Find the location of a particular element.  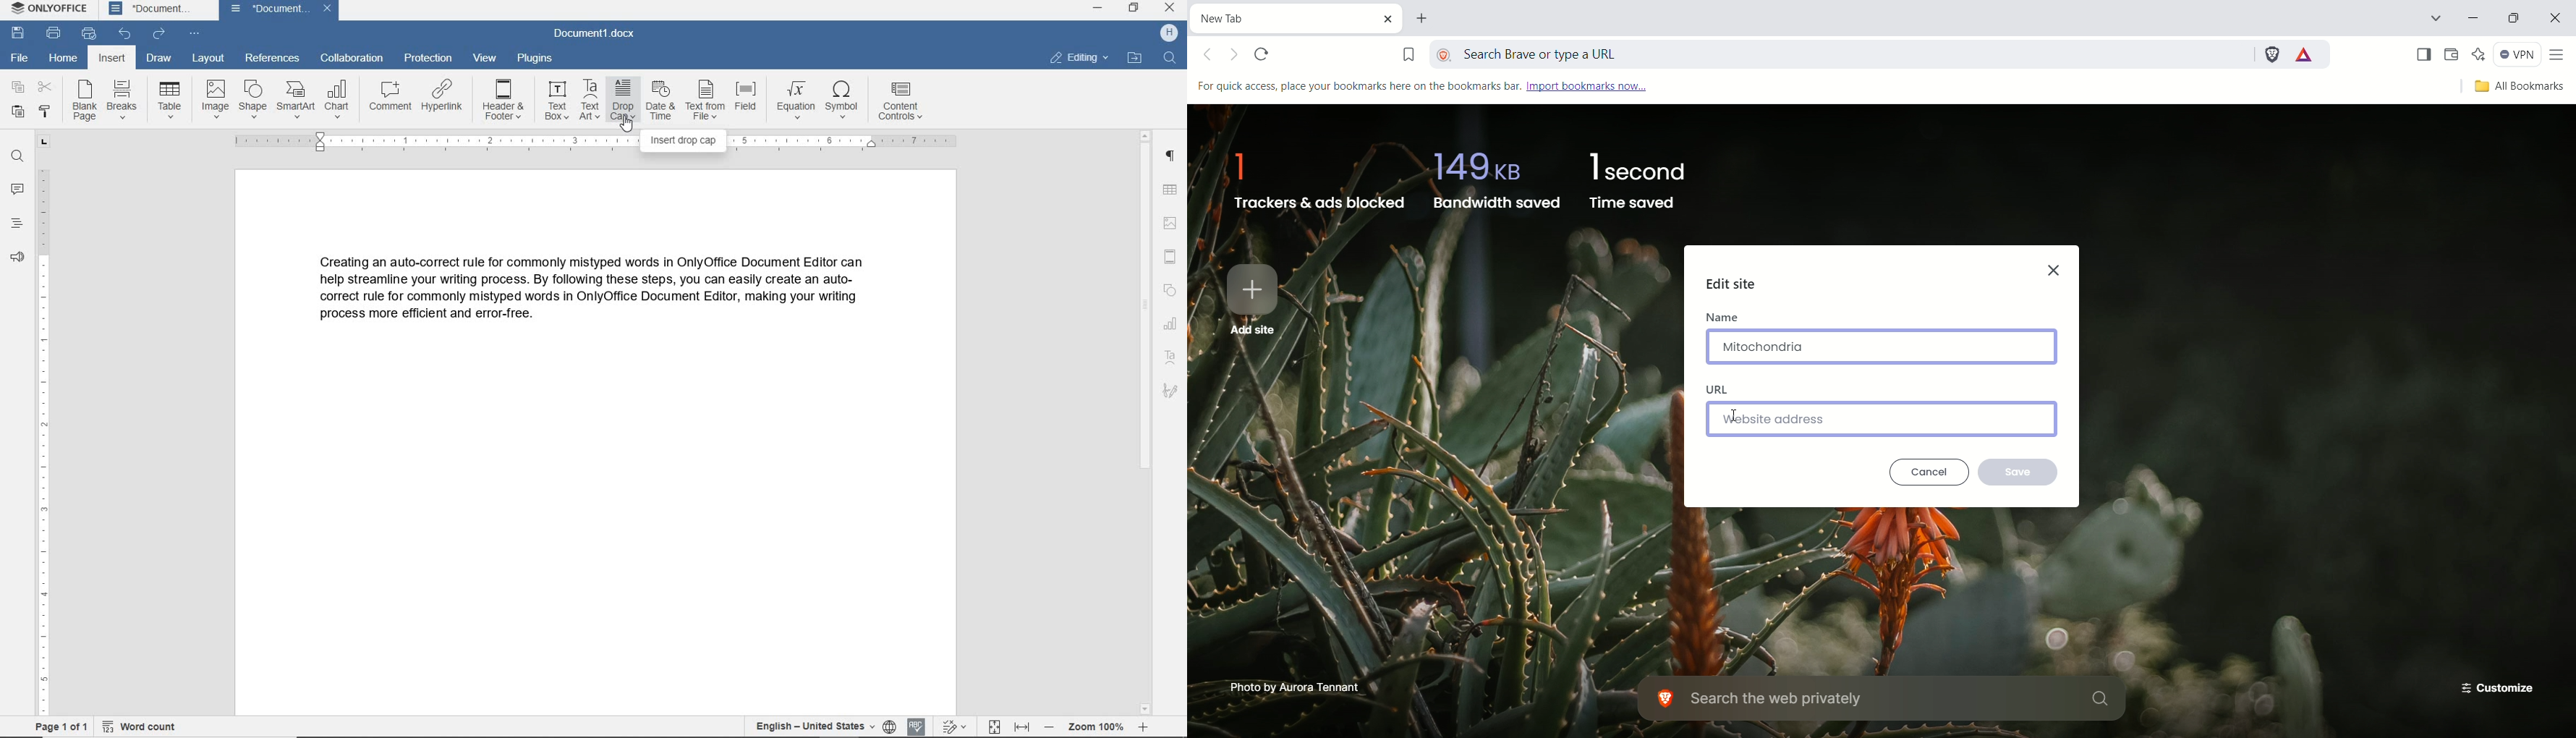

restore down is located at coordinates (2516, 20).